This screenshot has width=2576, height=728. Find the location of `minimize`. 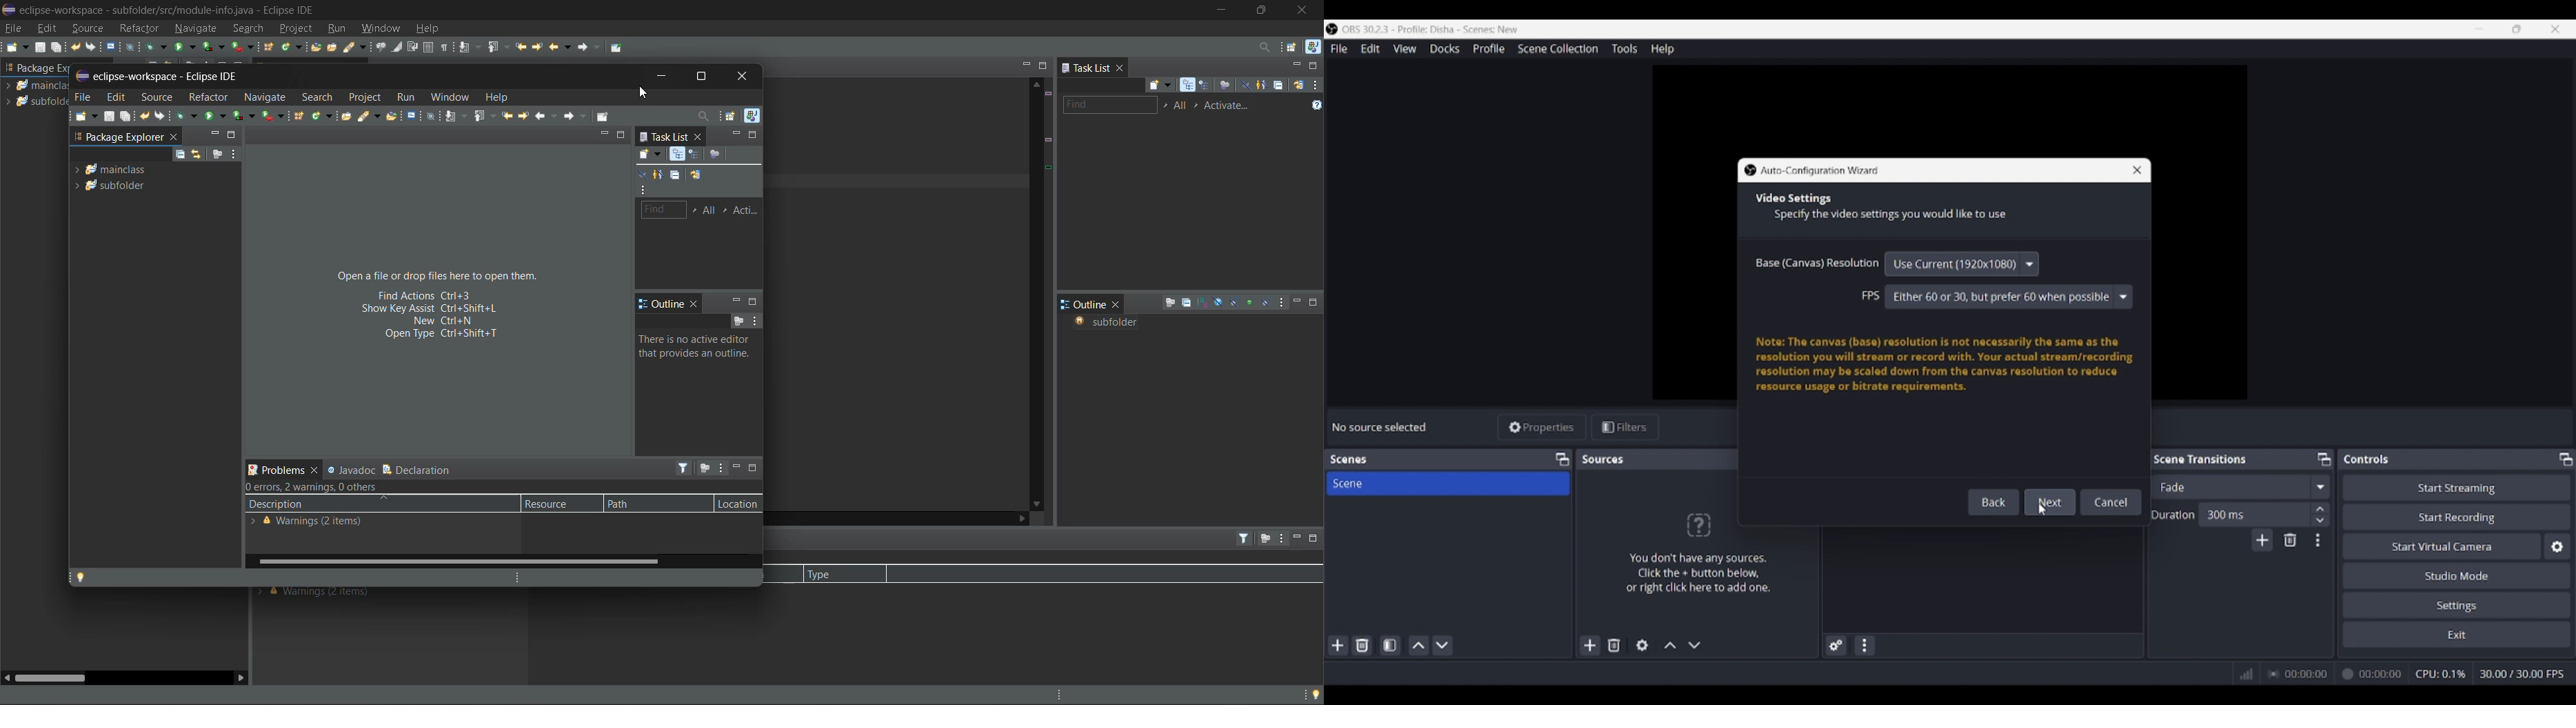

minimize is located at coordinates (661, 75).